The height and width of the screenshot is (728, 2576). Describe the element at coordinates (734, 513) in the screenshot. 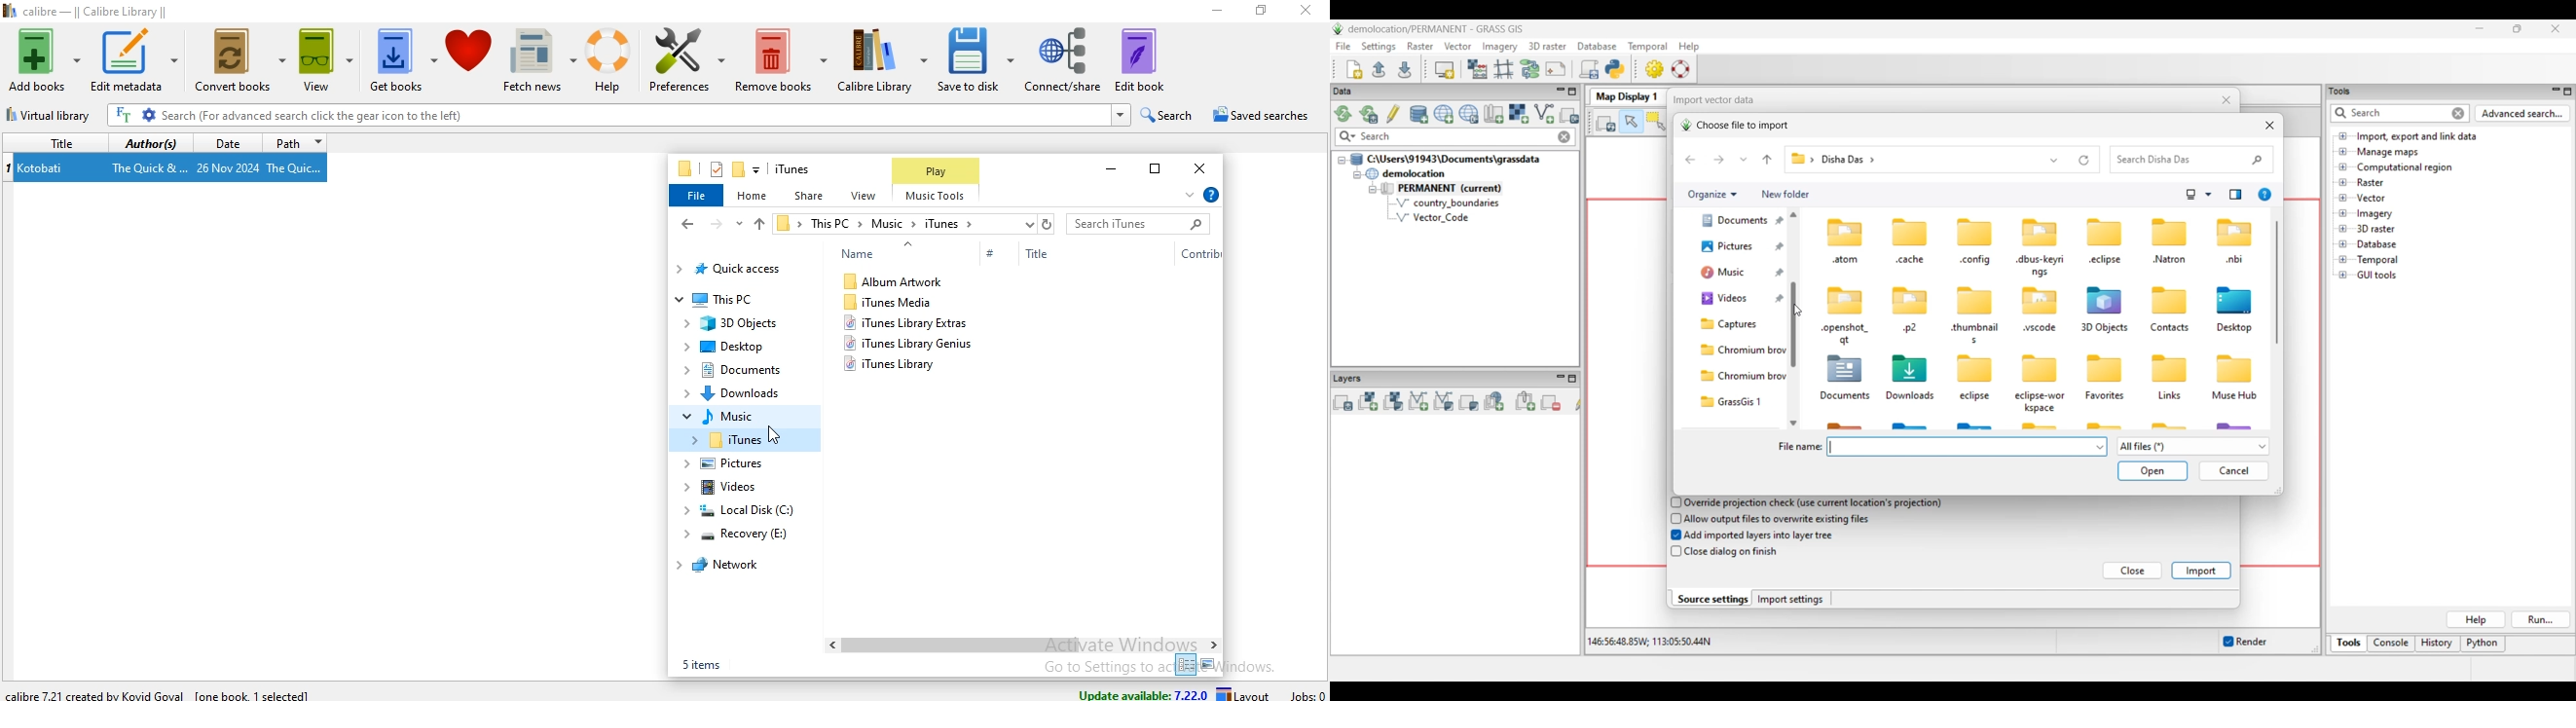

I see `local disk (C:)` at that location.